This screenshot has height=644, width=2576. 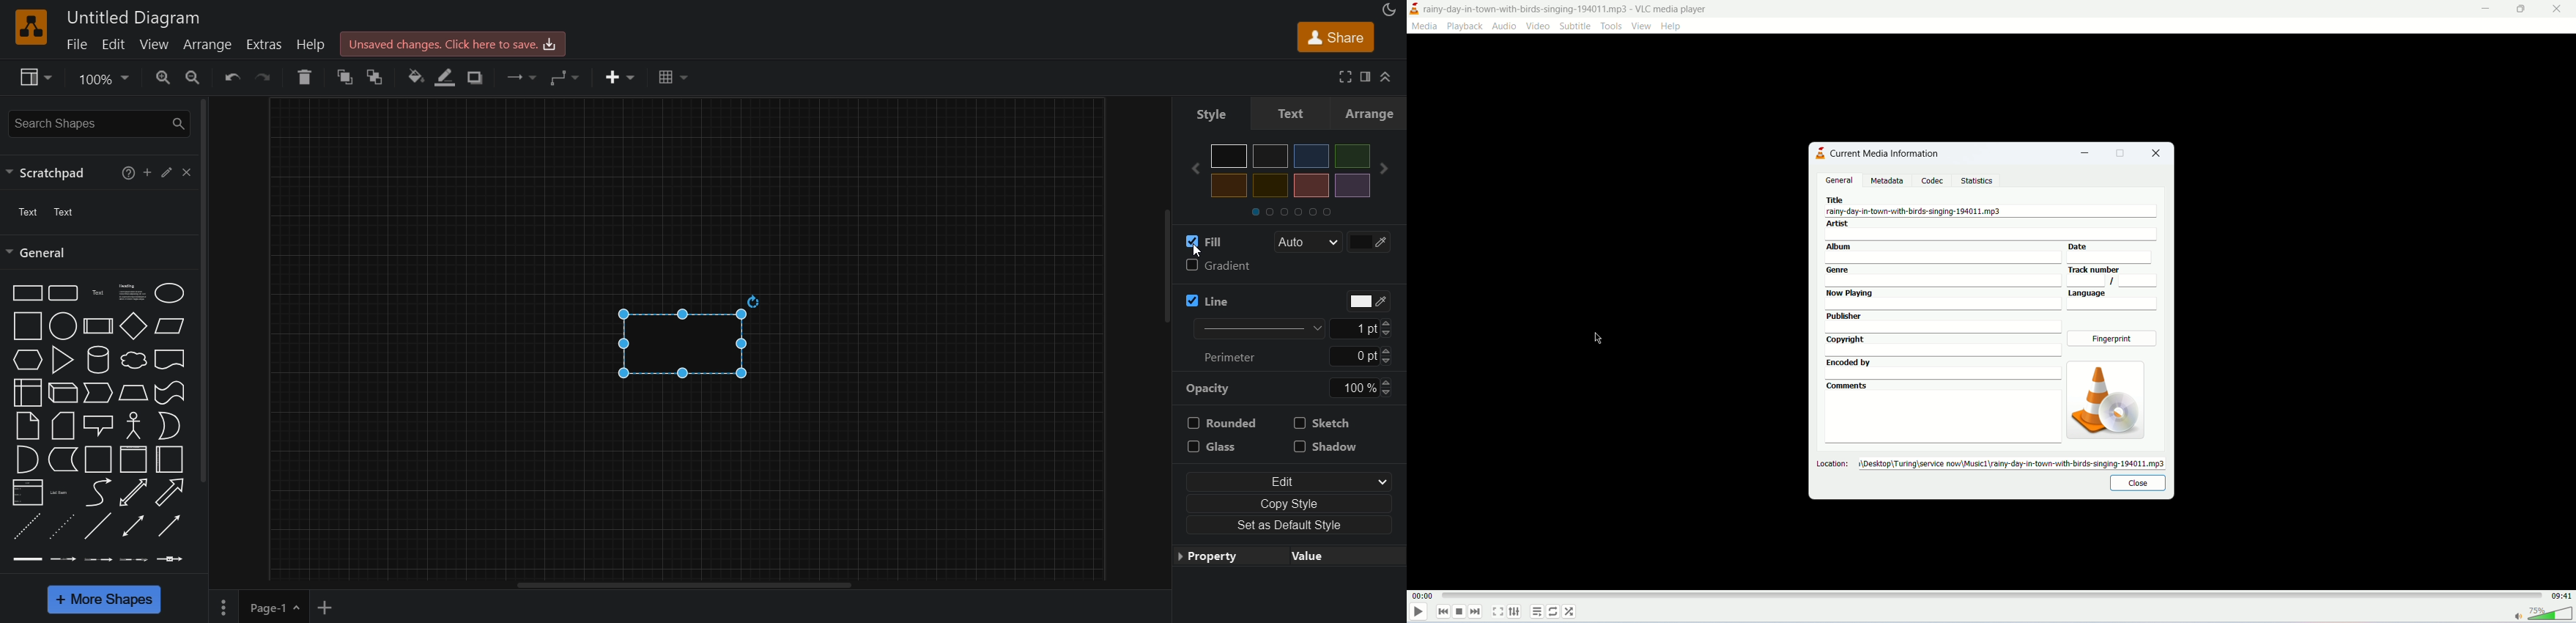 What do you see at coordinates (2121, 153) in the screenshot?
I see `maximize` at bounding box center [2121, 153].